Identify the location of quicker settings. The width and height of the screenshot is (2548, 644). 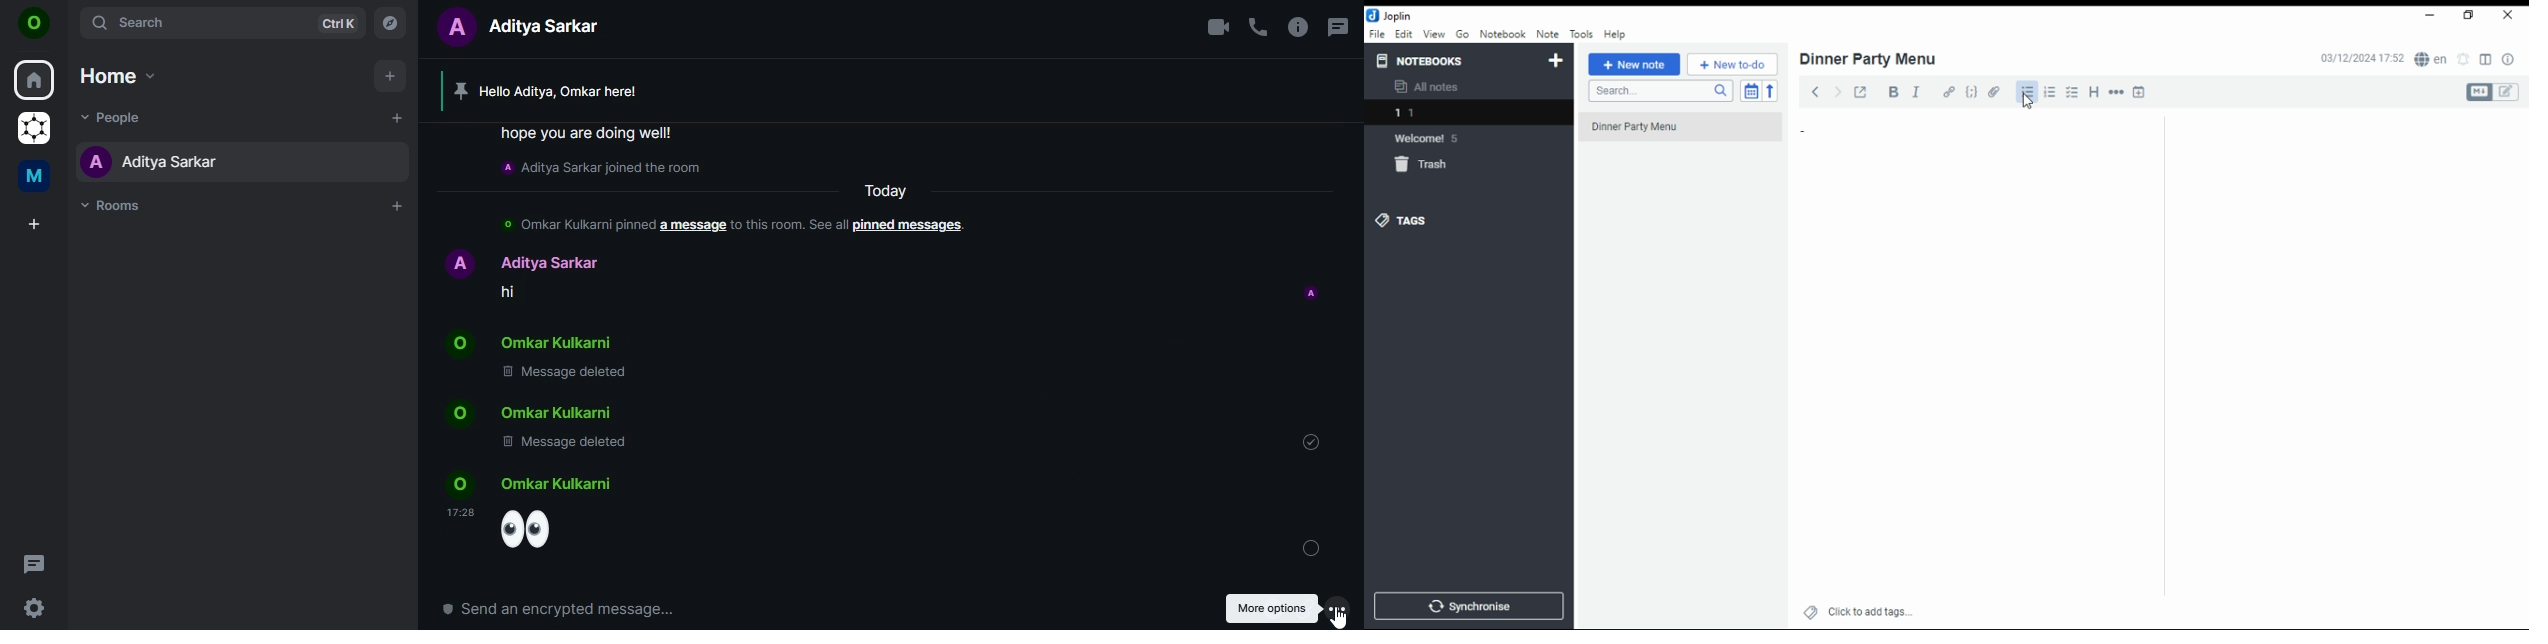
(32, 609).